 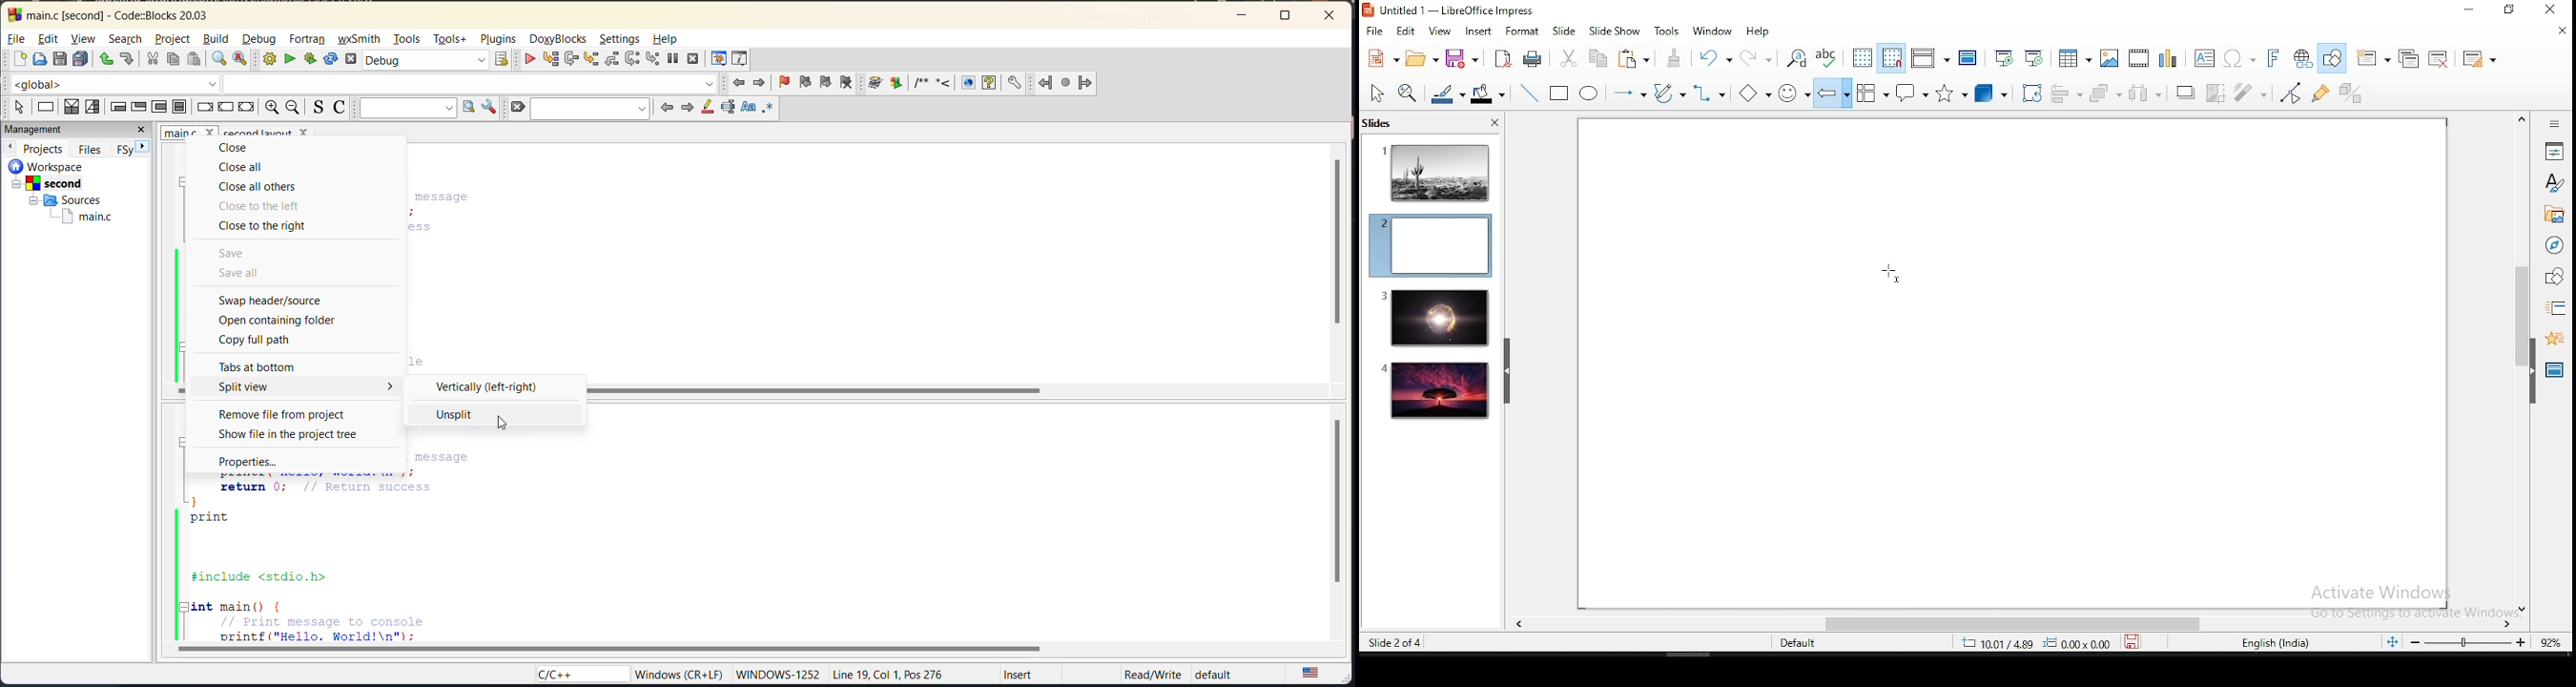 What do you see at coordinates (1433, 318) in the screenshot?
I see `slide` at bounding box center [1433, 318].